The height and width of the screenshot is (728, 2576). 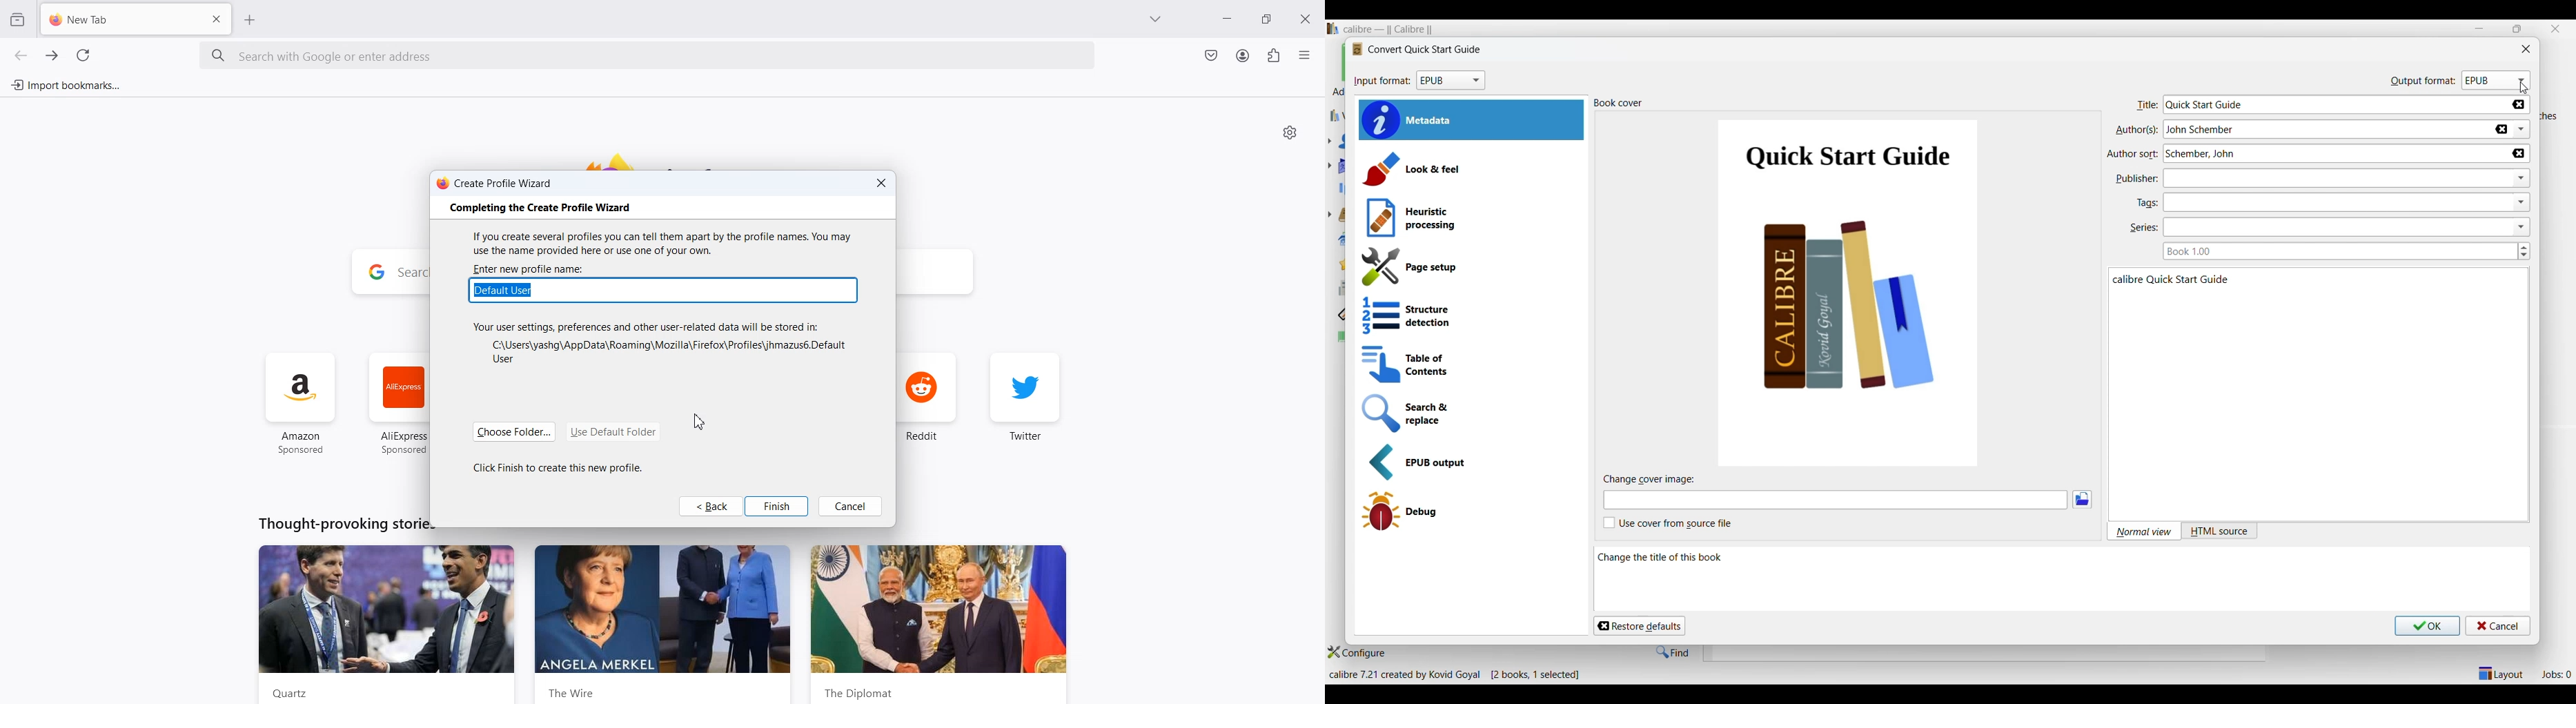 What do you see at coordinates (1469, 267) in the screenshot?
I see `Page setup` at bounding box center [1469, 267].